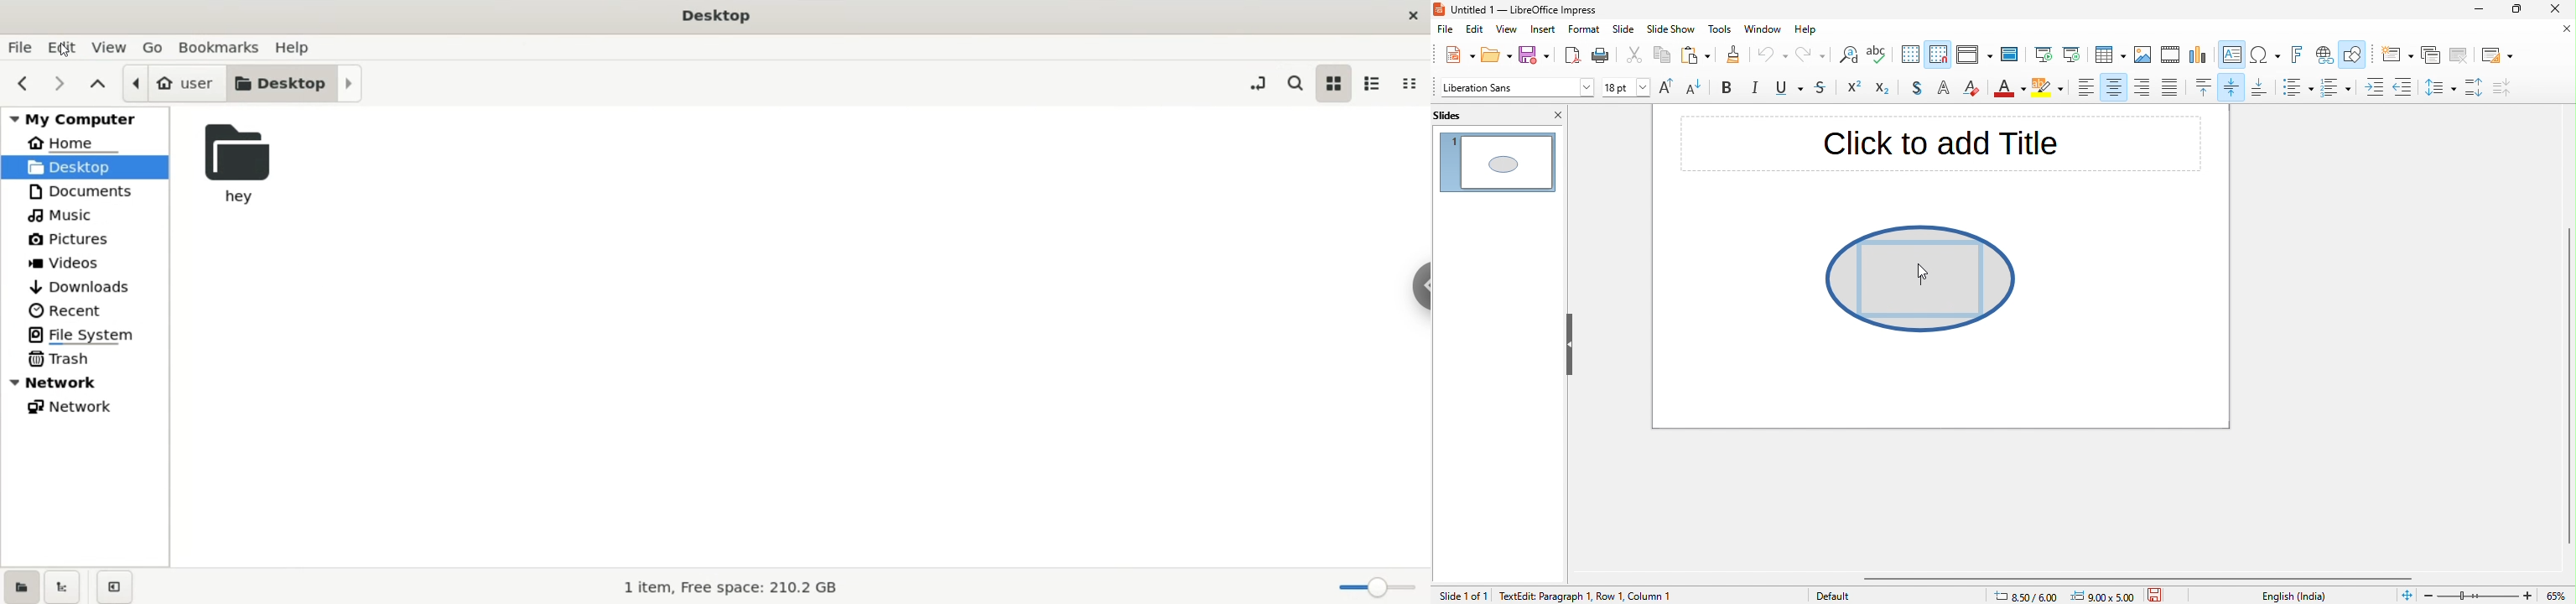 The height and width of the screenshot is (616, 2576). I want to click on paste, so click(1693, 56).